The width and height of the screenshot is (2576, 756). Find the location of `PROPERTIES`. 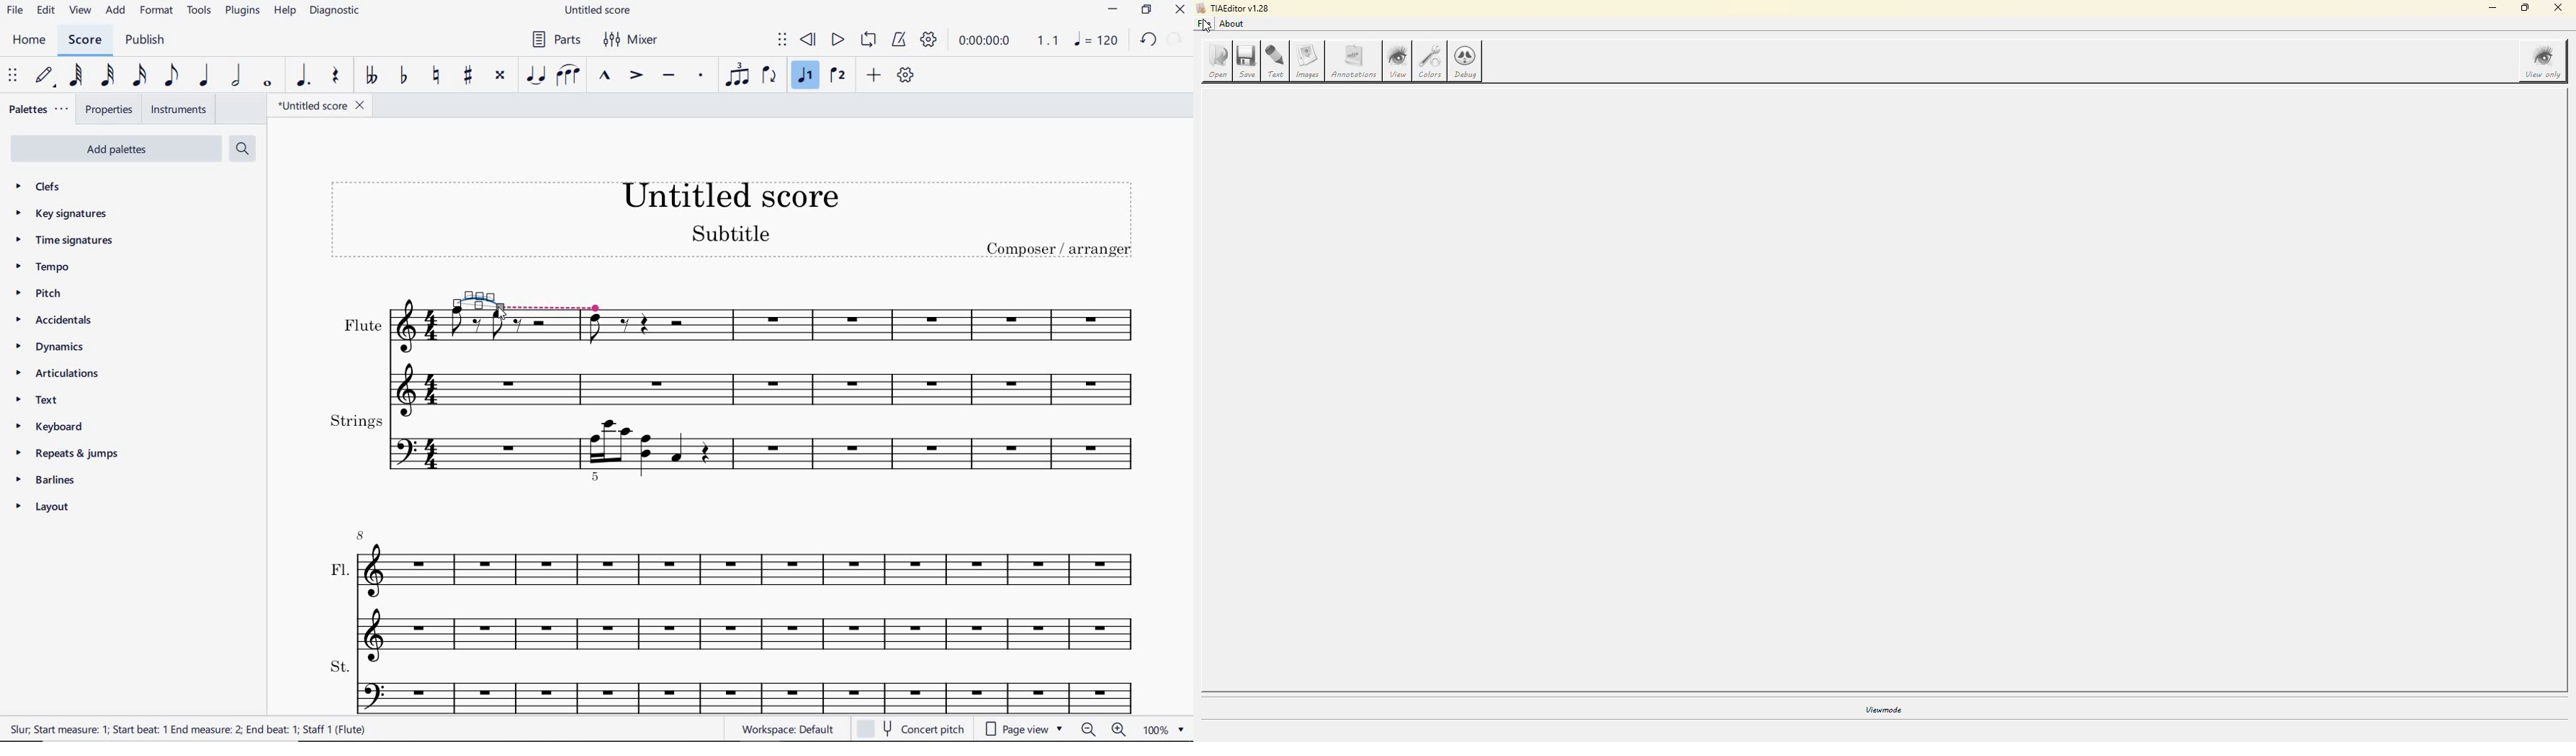

PROPERTIES is located at coordinates (111, 109).